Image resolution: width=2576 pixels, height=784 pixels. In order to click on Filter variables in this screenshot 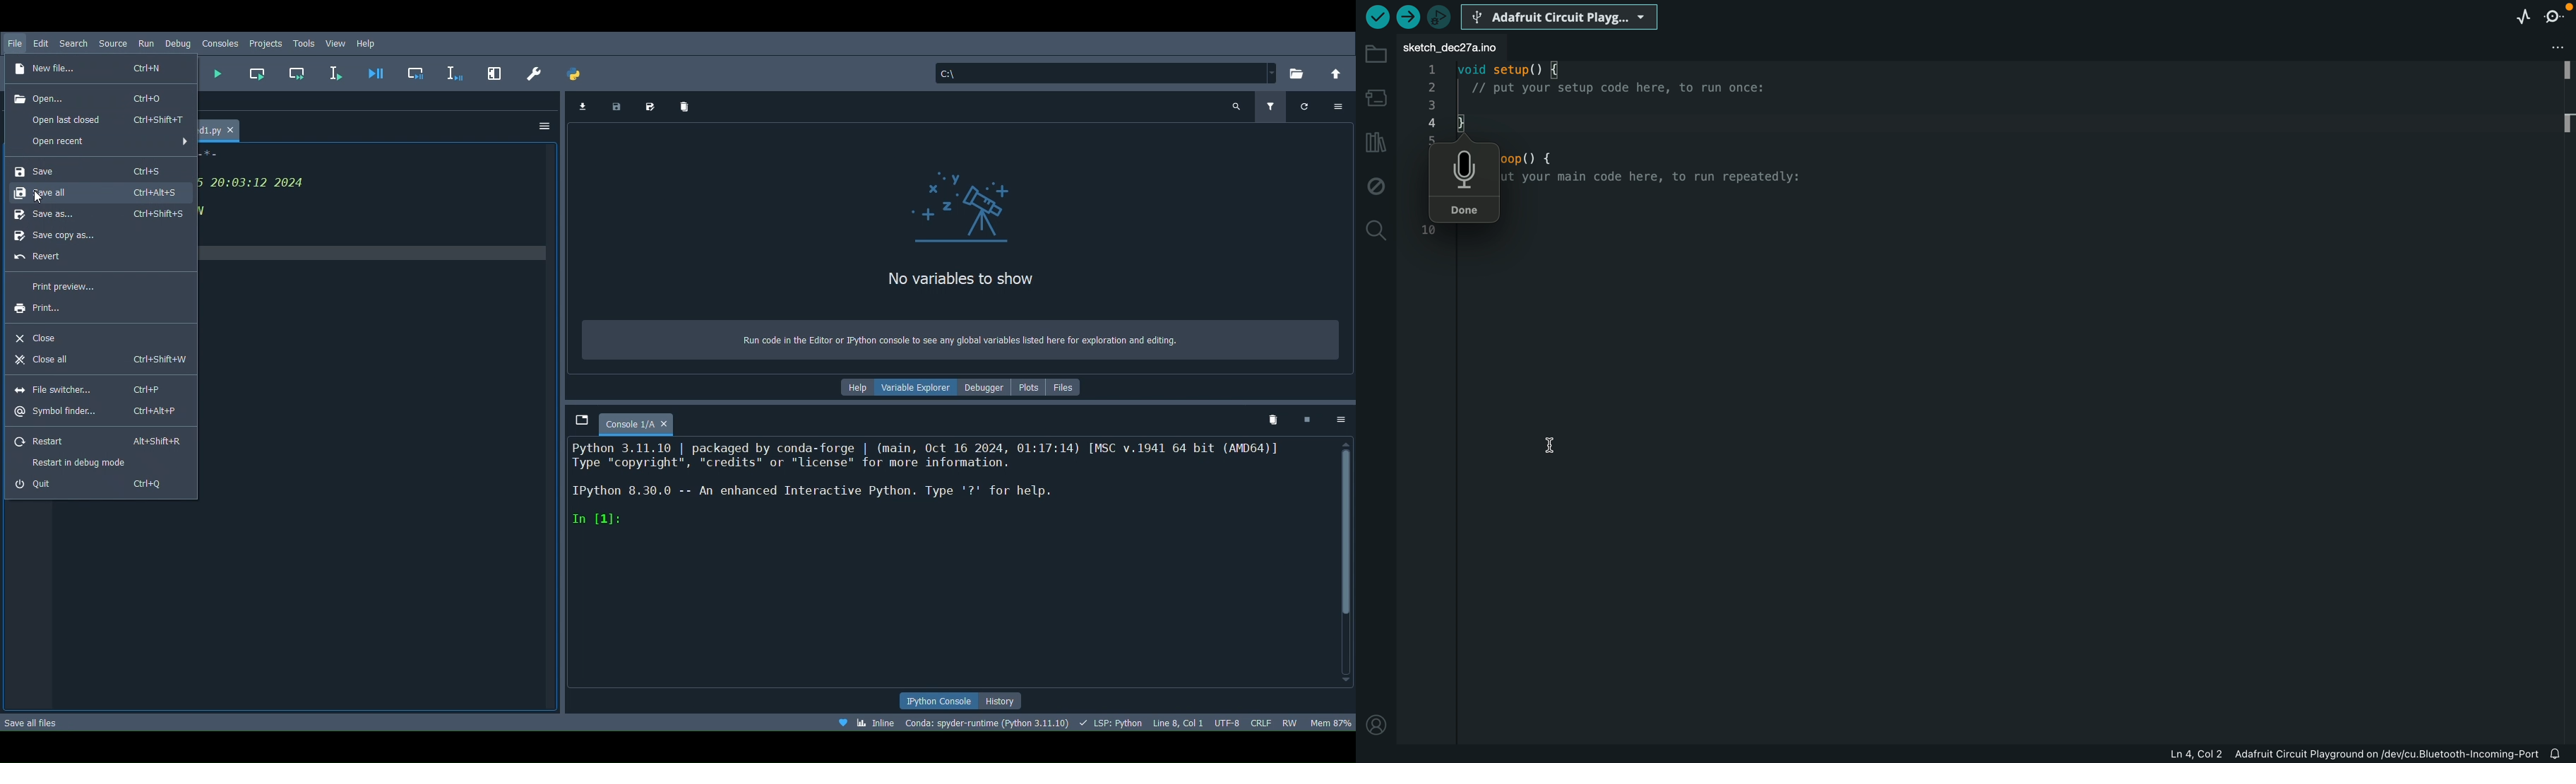, I will do `click(1268, 107)`.